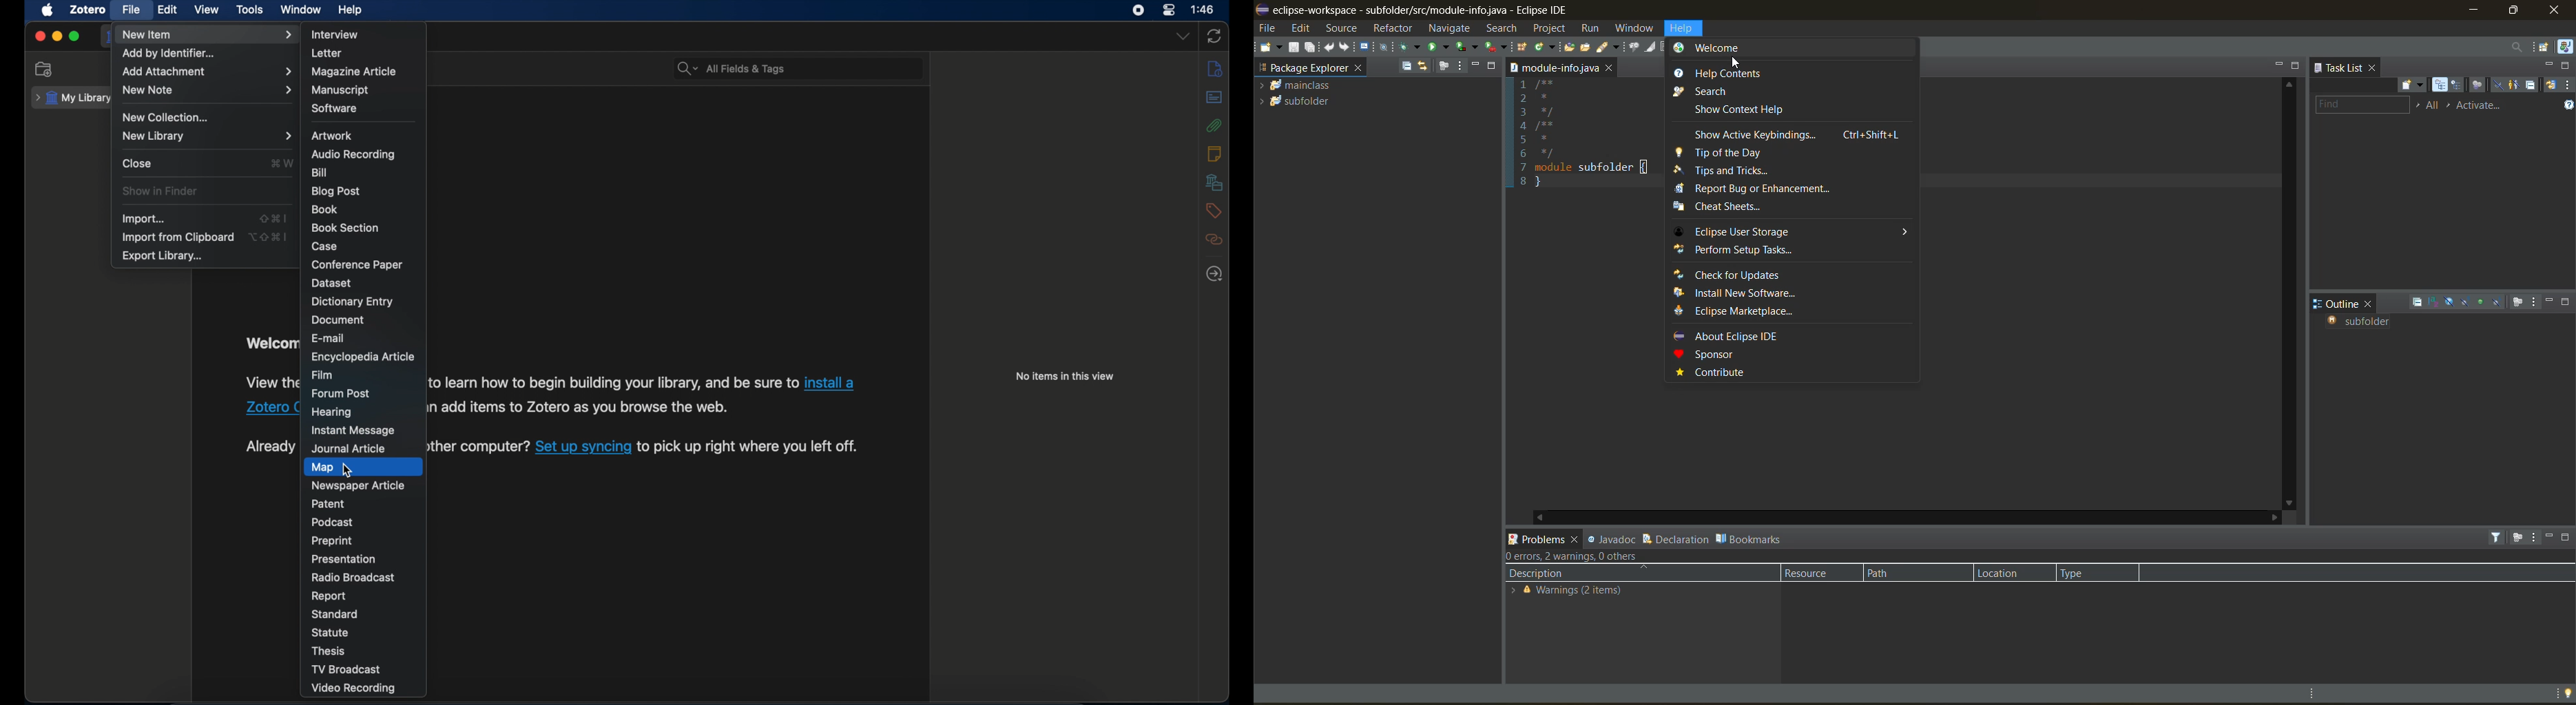 This screenshot has width=2576, height=728. I want to click on zotero, so click(88, 10).